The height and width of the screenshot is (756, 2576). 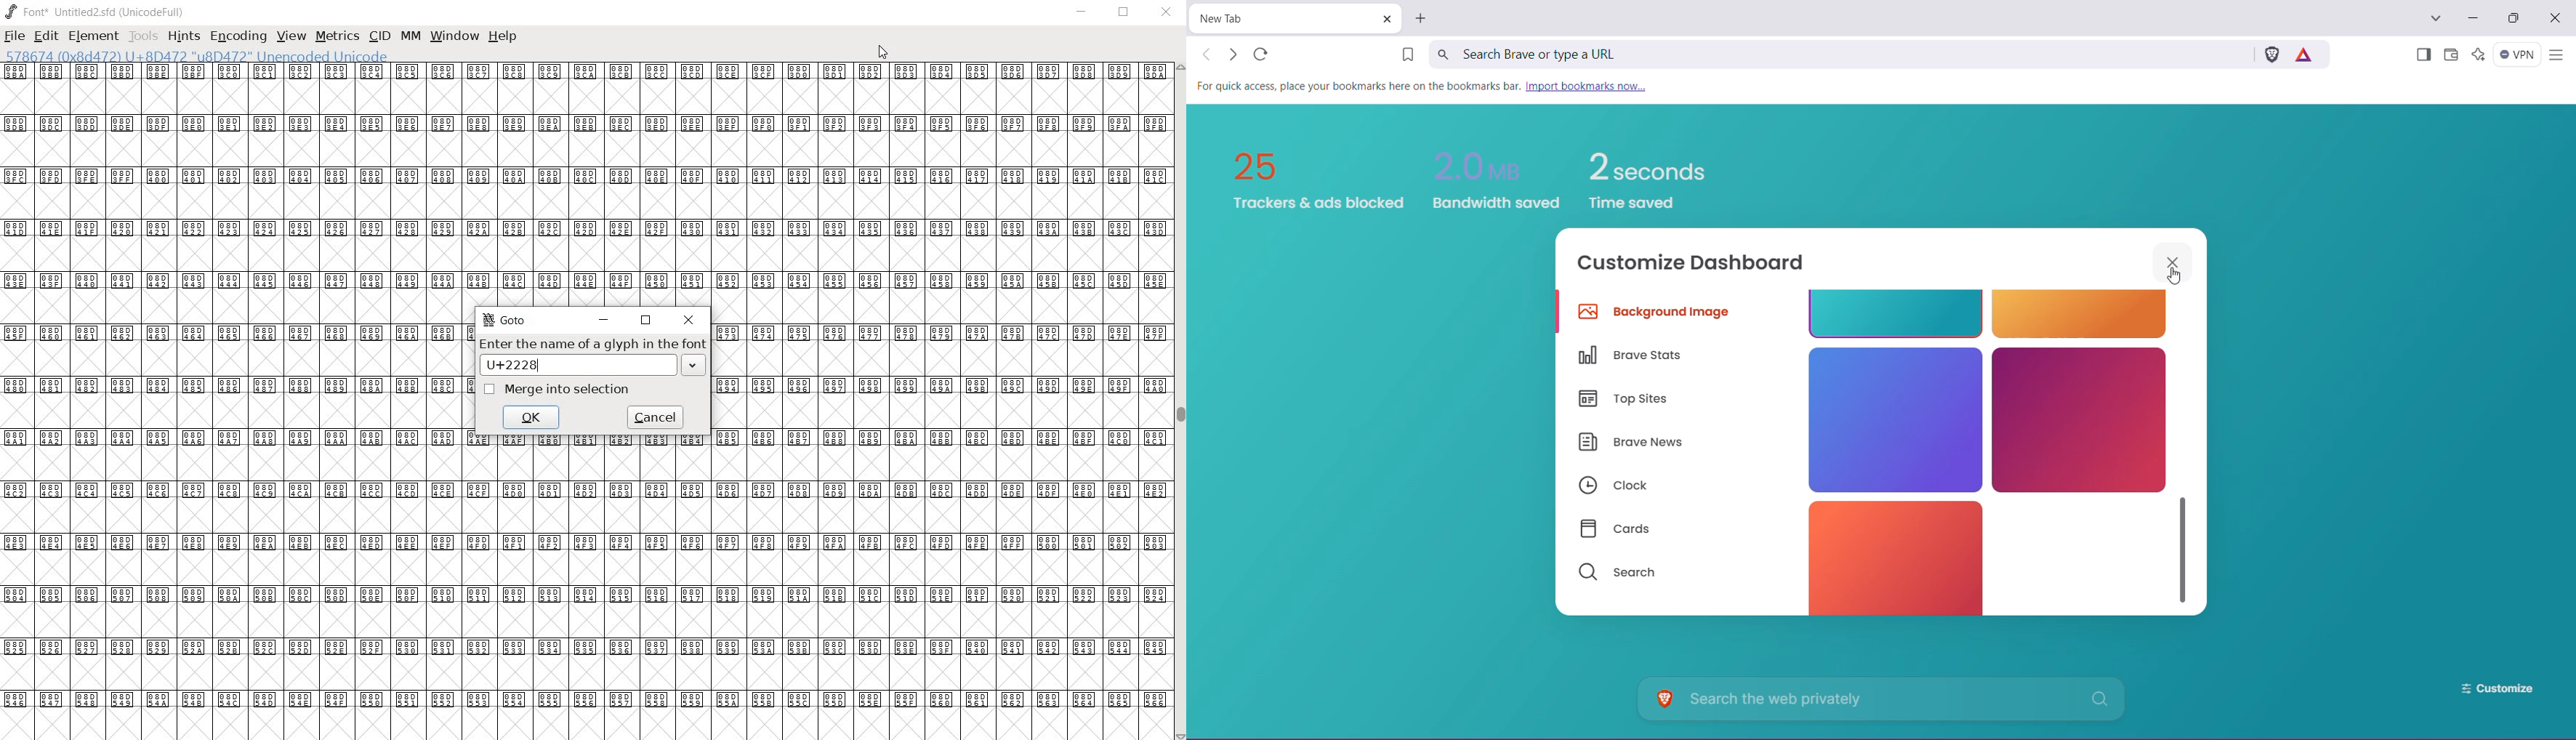 I want to click on minimize, so click(x=1083, y=12).